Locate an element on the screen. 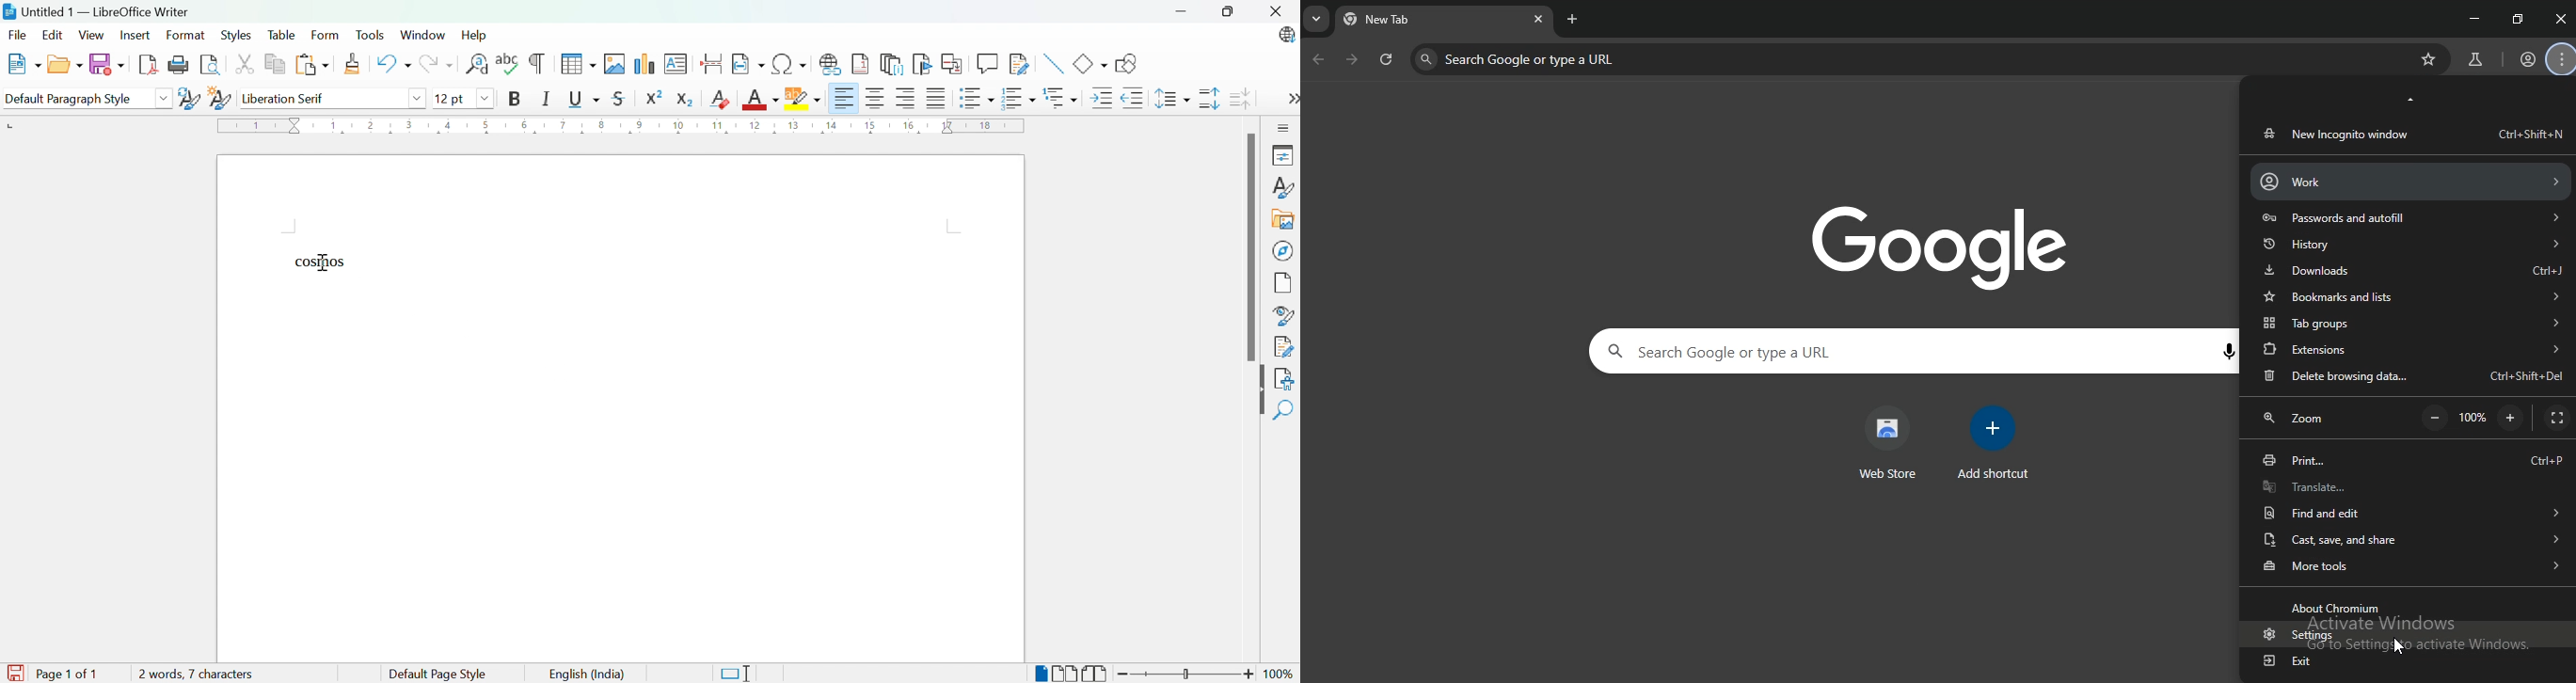 This screenshot has height=700, width=2576. LibreOffice update available is located at coordinates (1283, 37).